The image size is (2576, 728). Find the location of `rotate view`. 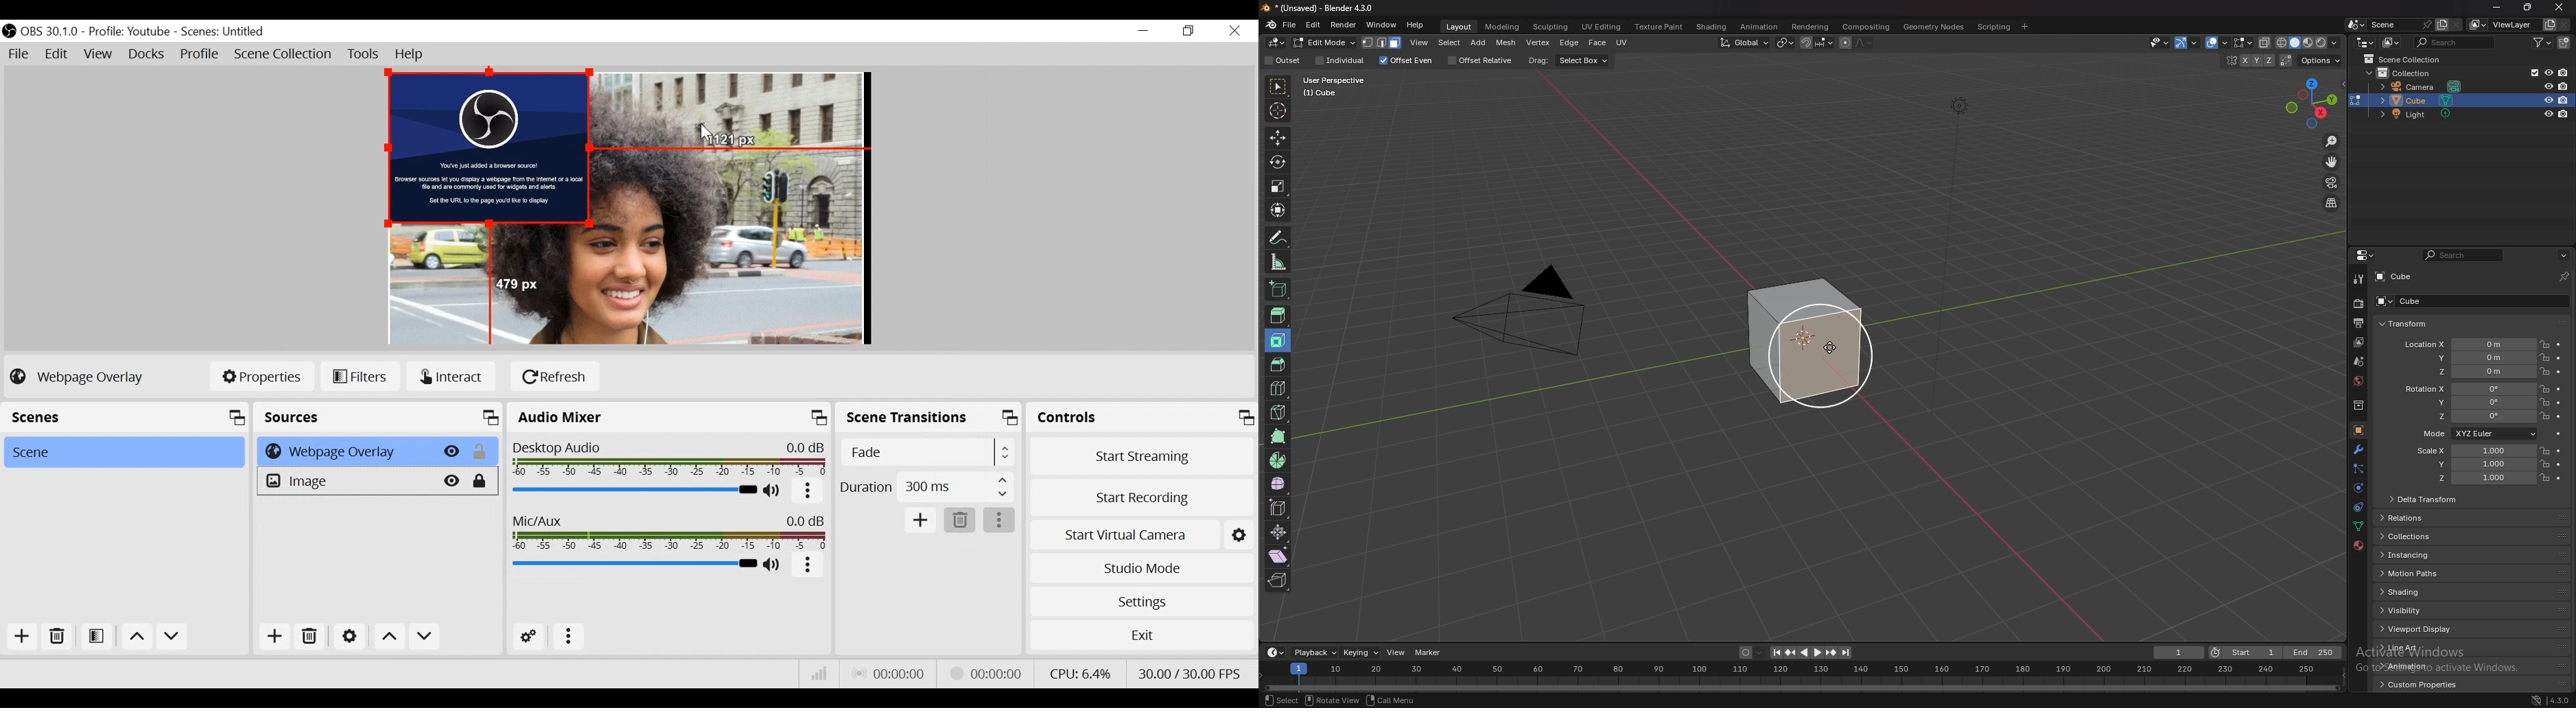

rotate view is located at coordinates (1332, 700).